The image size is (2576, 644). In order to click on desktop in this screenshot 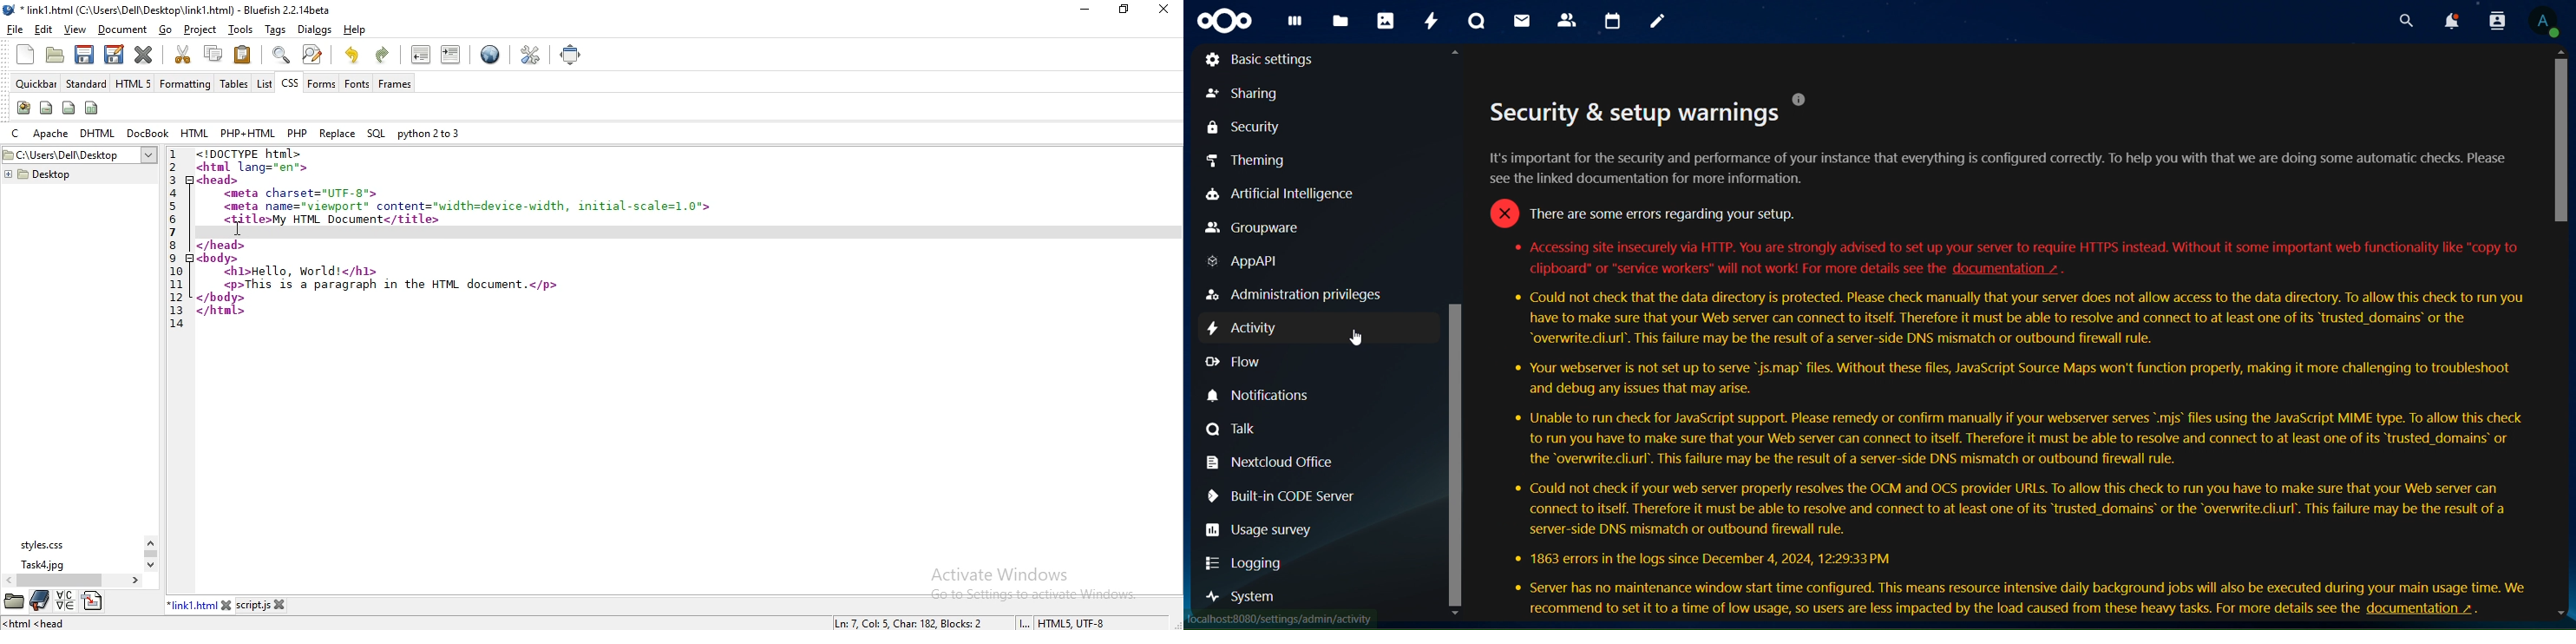, I will do `click(81, 155)`.